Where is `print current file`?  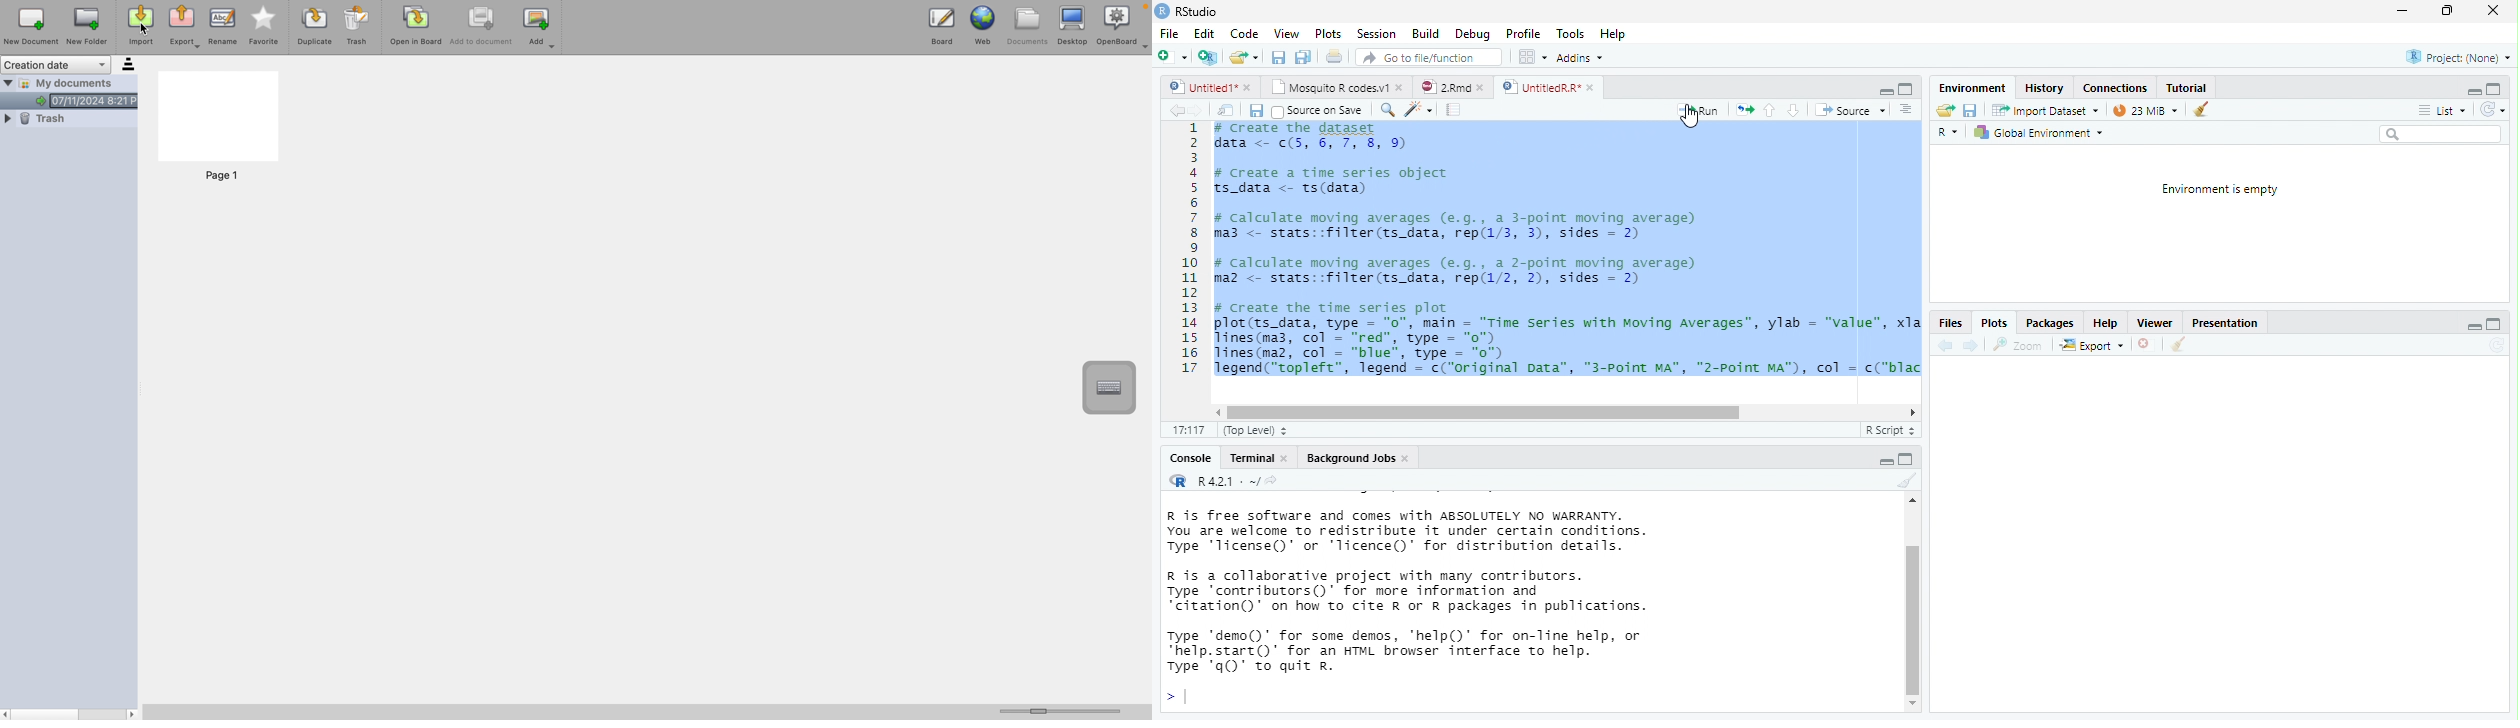
print current file is located at coordinates (1303, 57).